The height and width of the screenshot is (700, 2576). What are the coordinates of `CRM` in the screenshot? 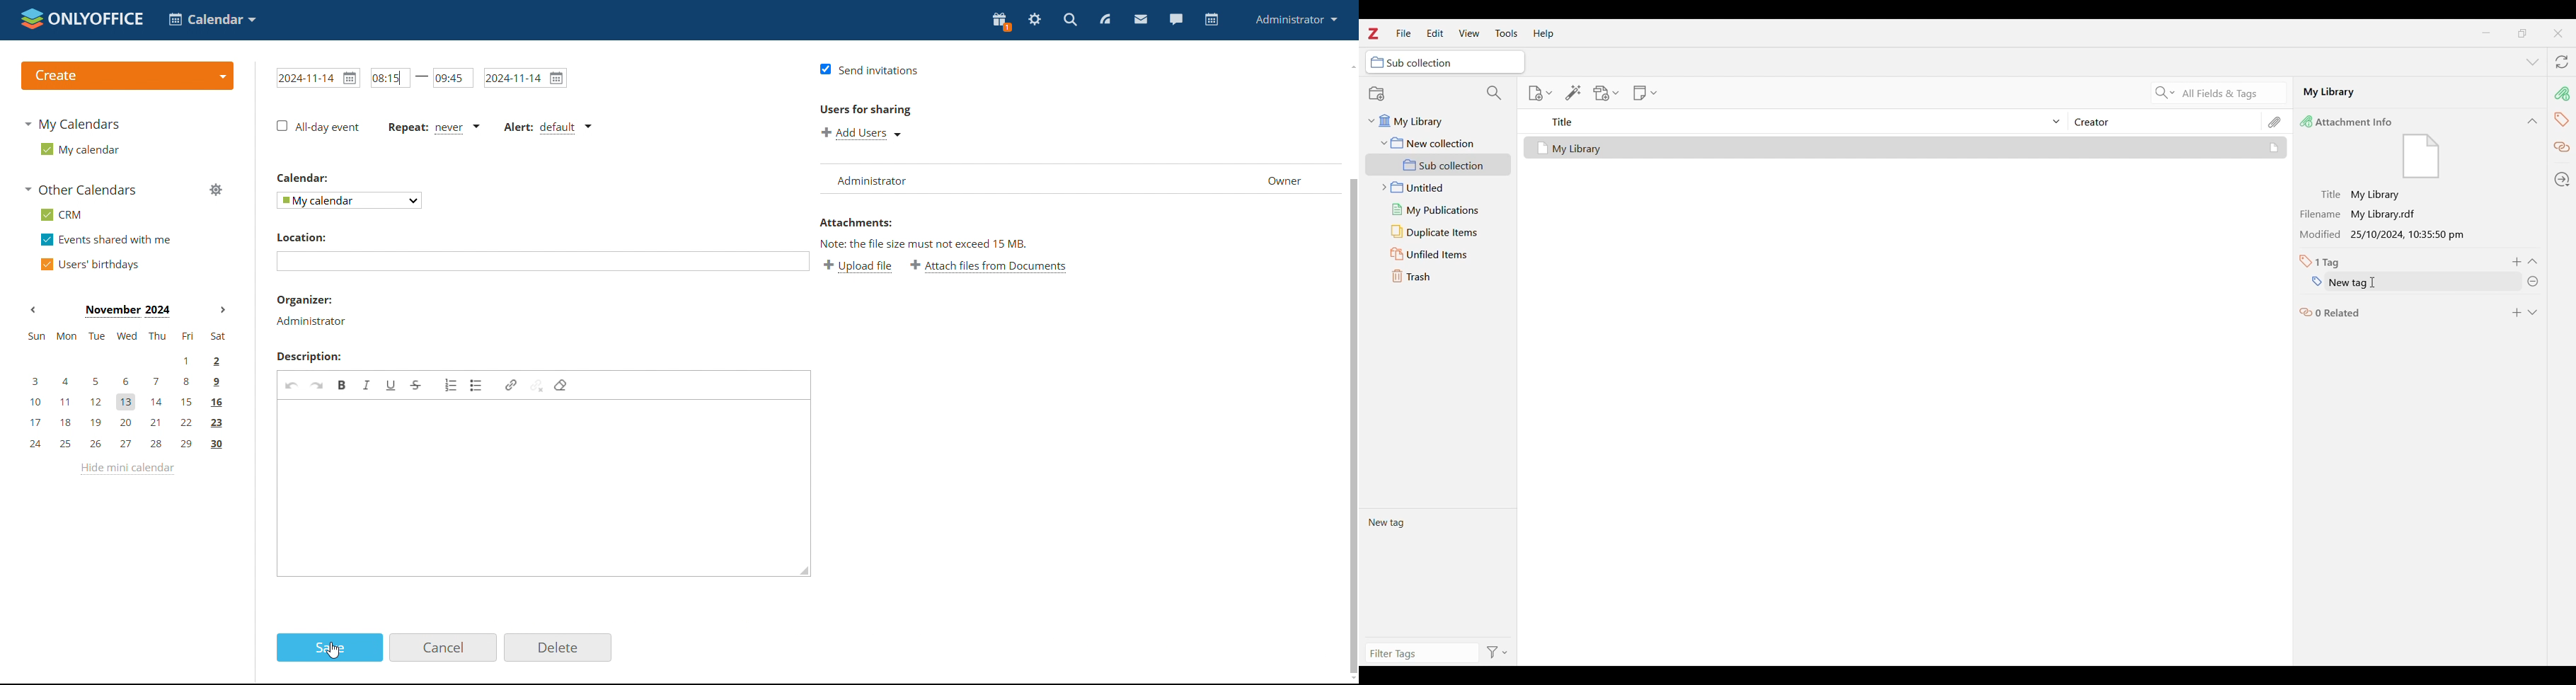 It's located at (62, 214).